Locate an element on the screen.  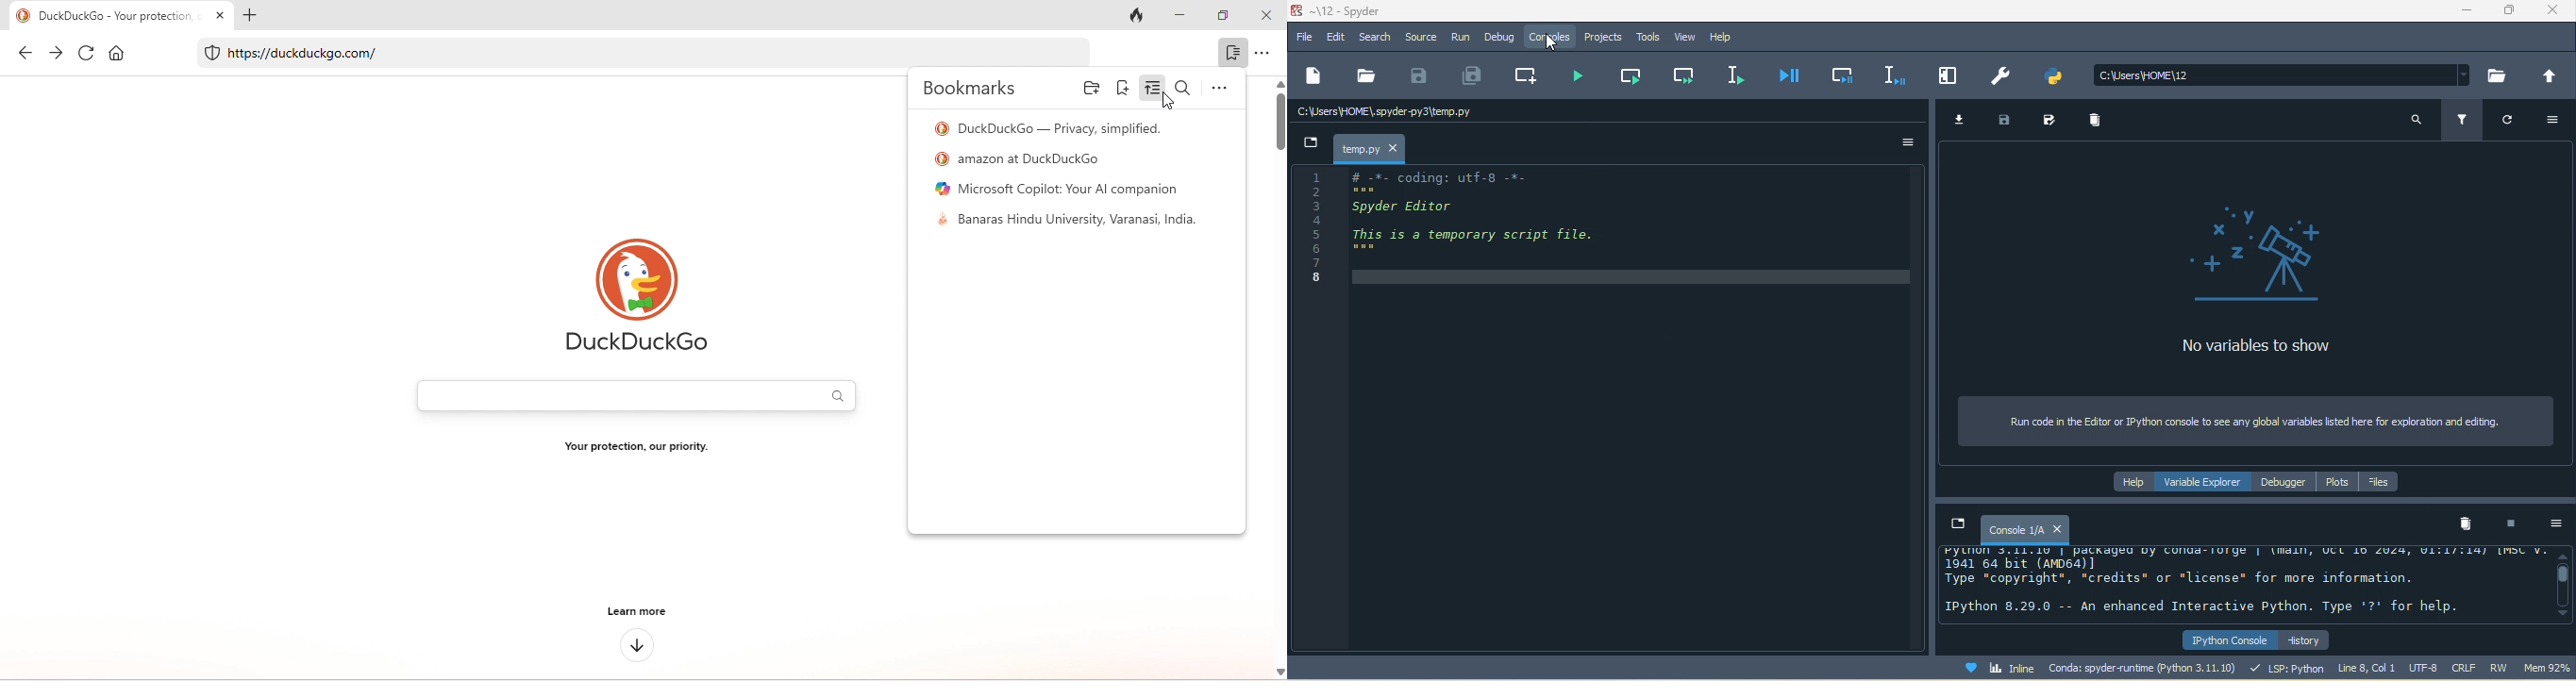
plots is located at coordinates (2339, 483).